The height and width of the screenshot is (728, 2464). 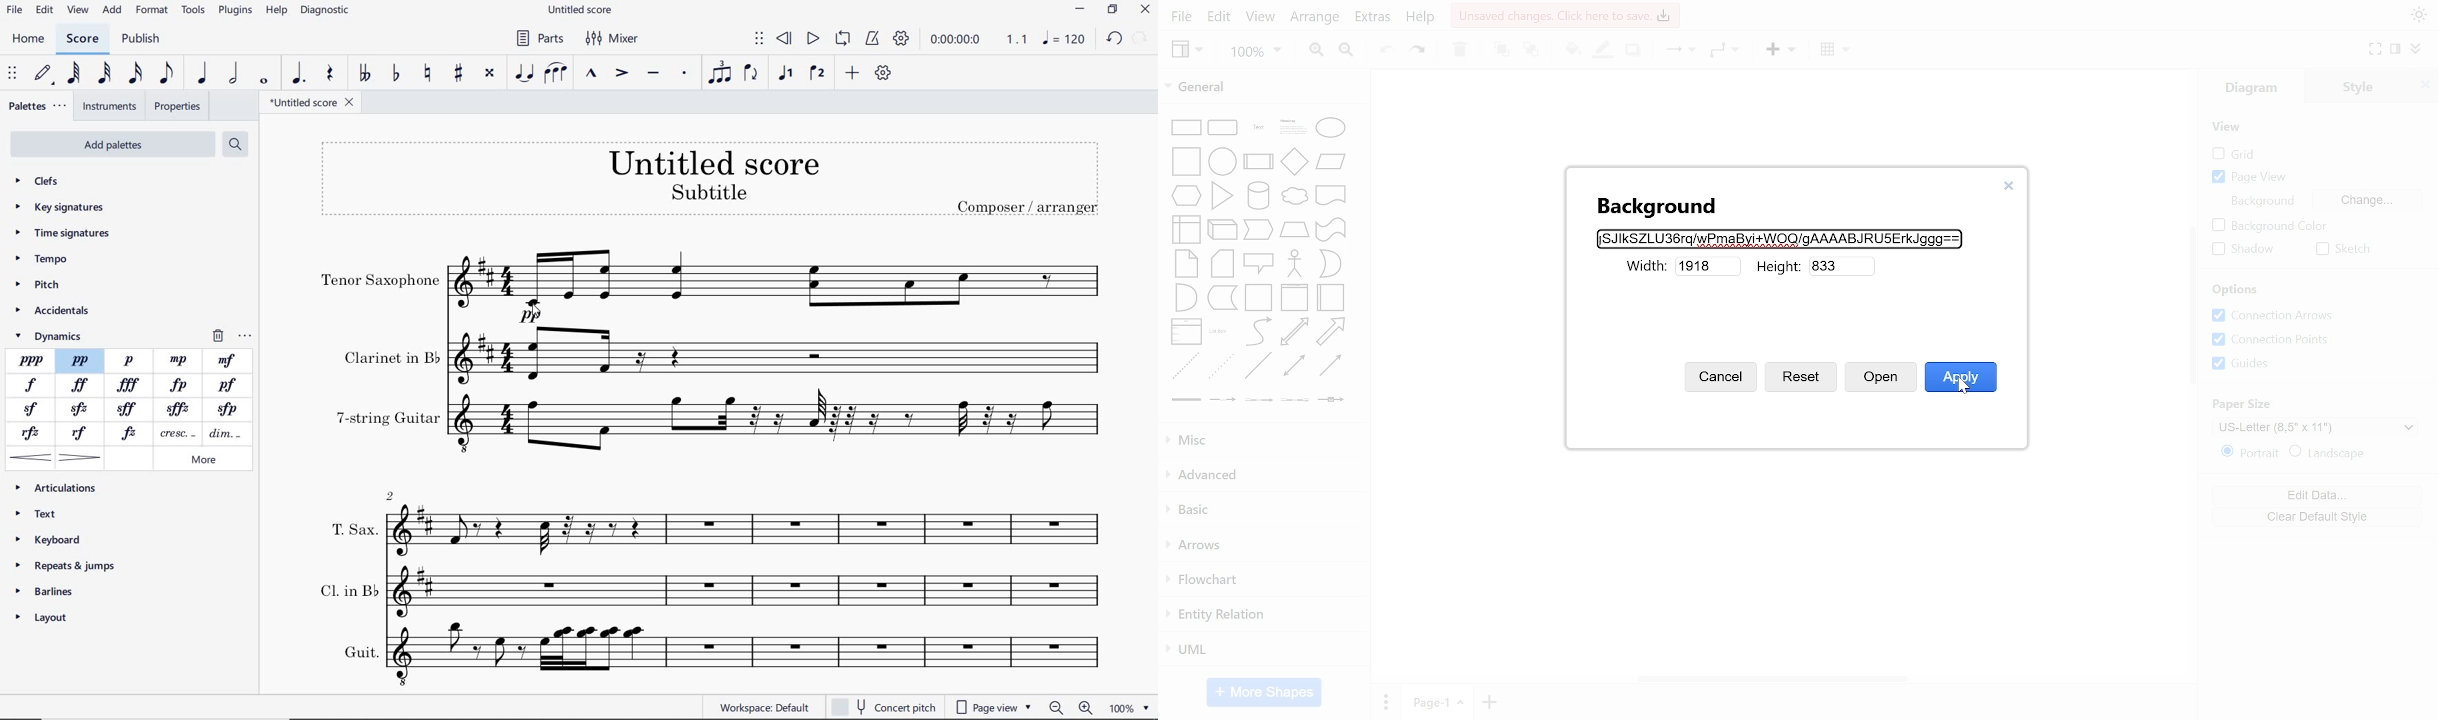 What do you see at coordinates (2251, 452) in the screenshot?
I see `potrait` at bounding box center [2251, 452].